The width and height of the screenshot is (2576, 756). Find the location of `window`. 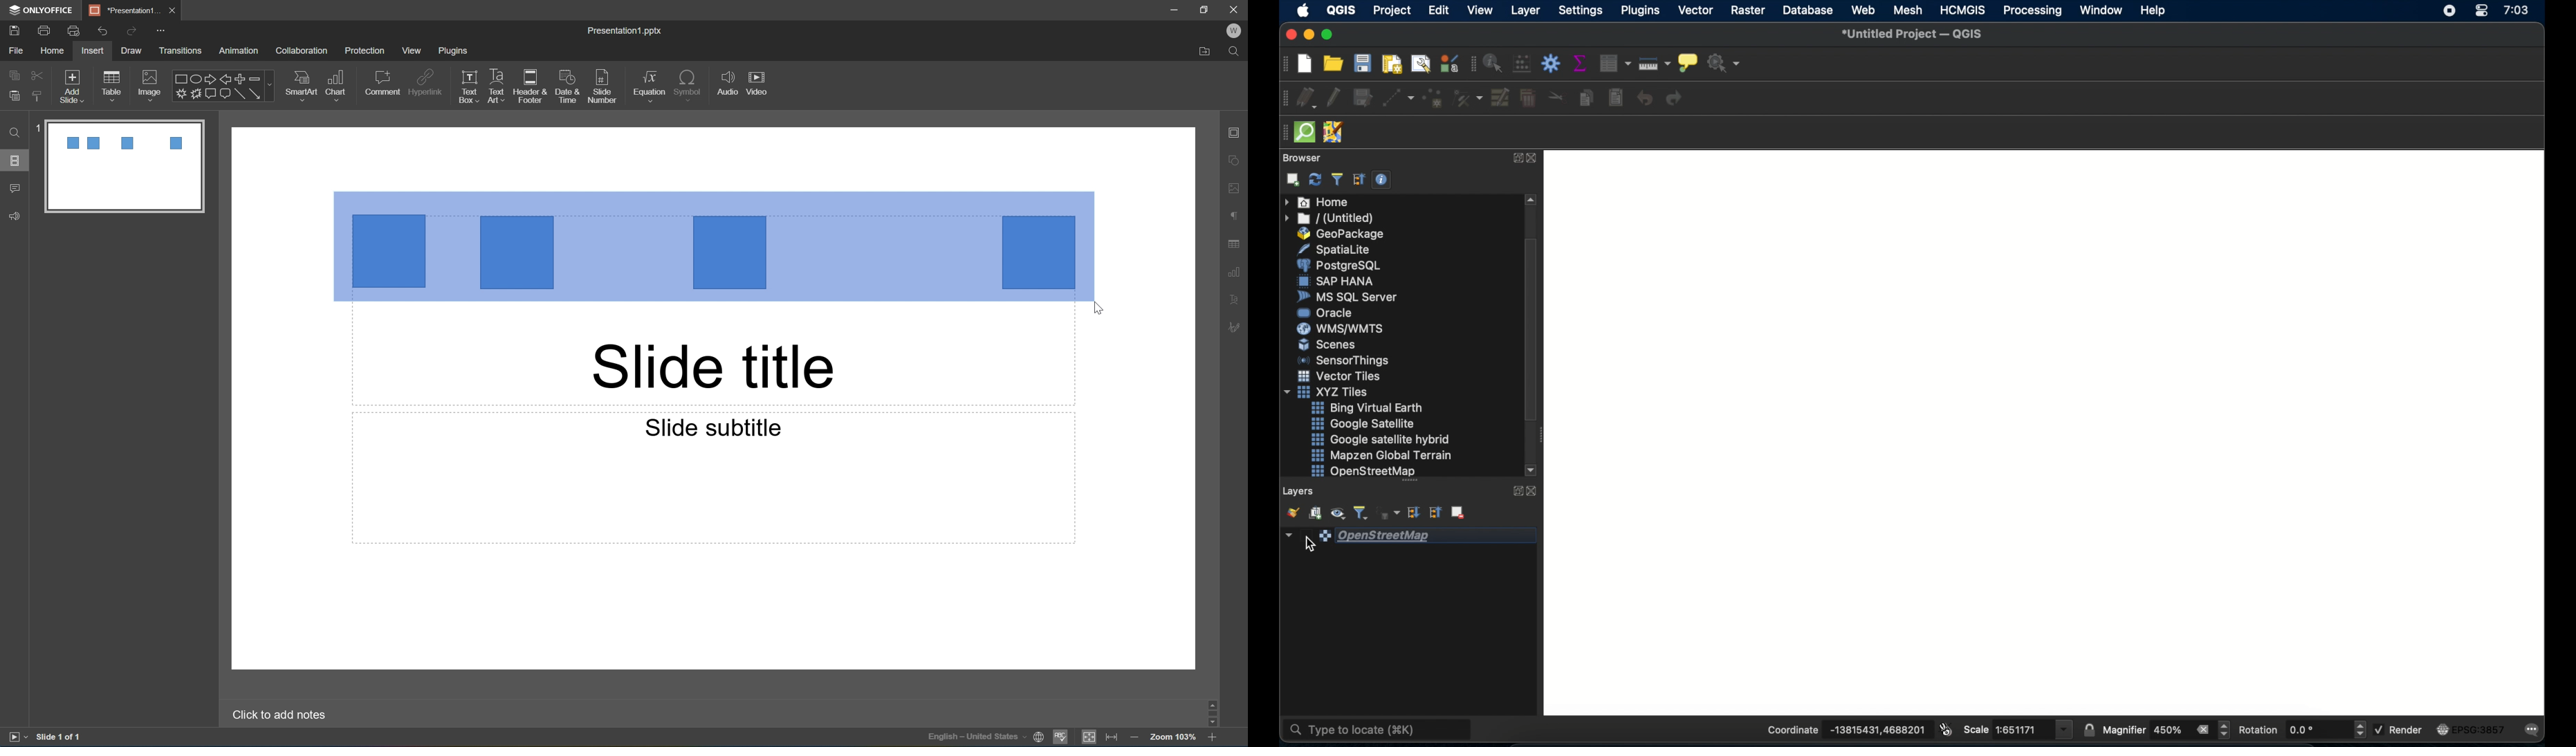

window is located at coordinates (2102, 10).